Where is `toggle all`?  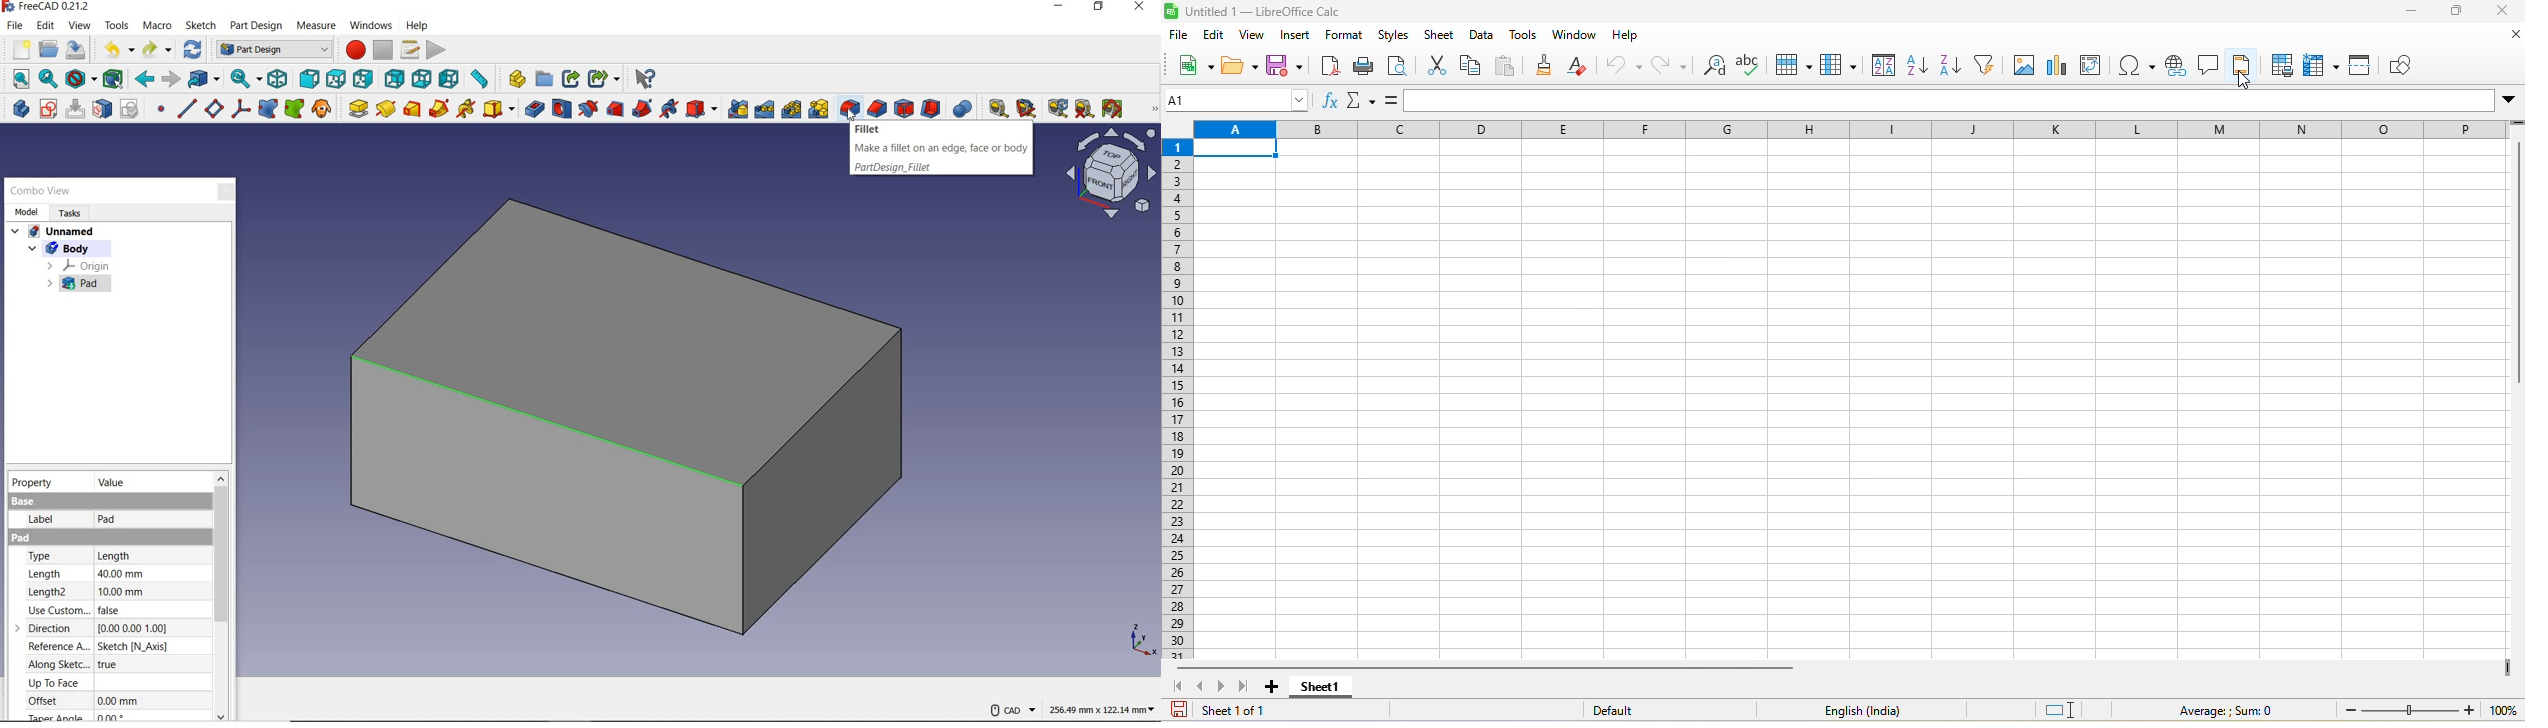
toggle all is located at coordinates (1114, 109).